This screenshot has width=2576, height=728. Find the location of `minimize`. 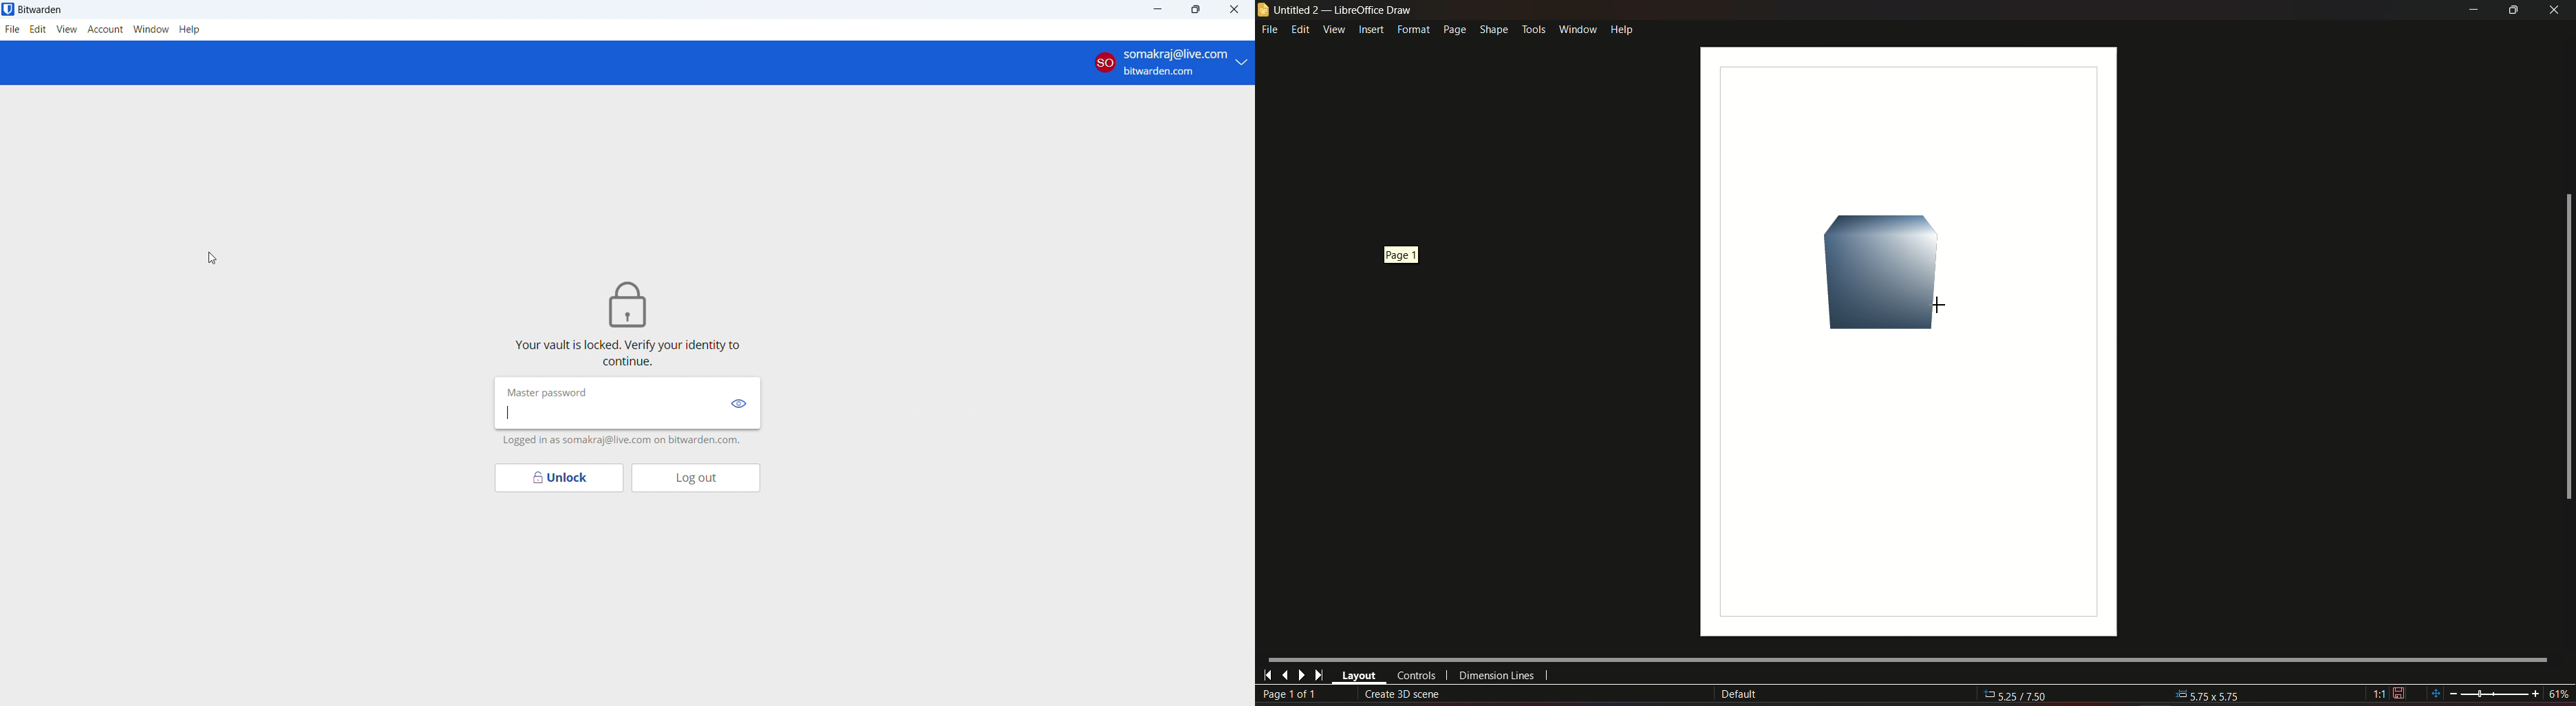

minimize is located at coordinates (2471, 10).